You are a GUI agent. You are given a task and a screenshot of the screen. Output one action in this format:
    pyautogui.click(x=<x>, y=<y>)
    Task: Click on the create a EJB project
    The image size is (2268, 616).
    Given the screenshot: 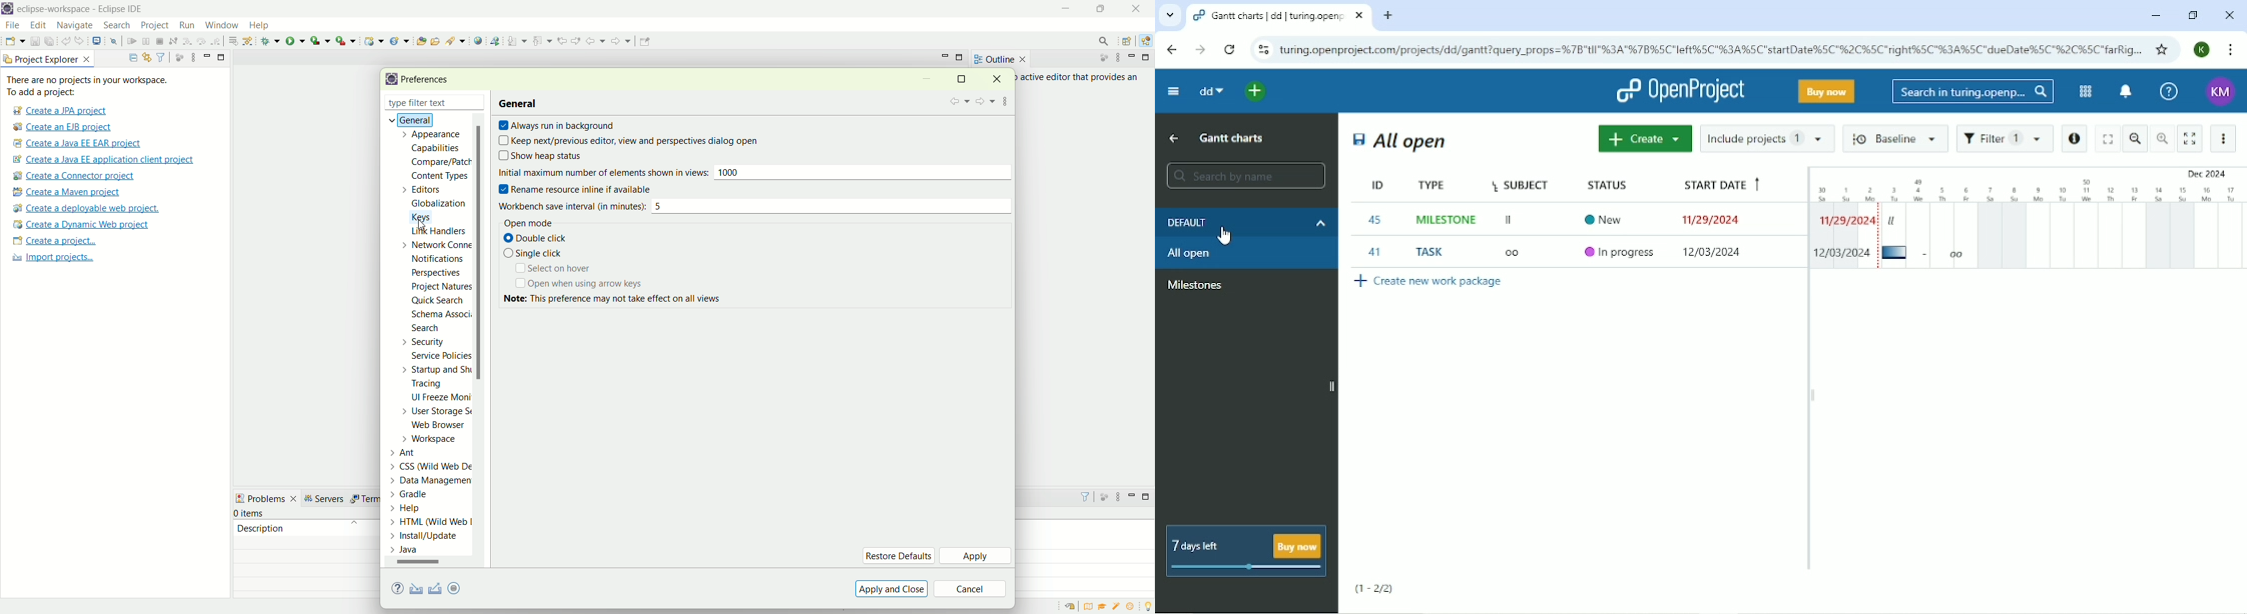 What is the action you would take?
    pyautogui.click(x=63, y=128)
    